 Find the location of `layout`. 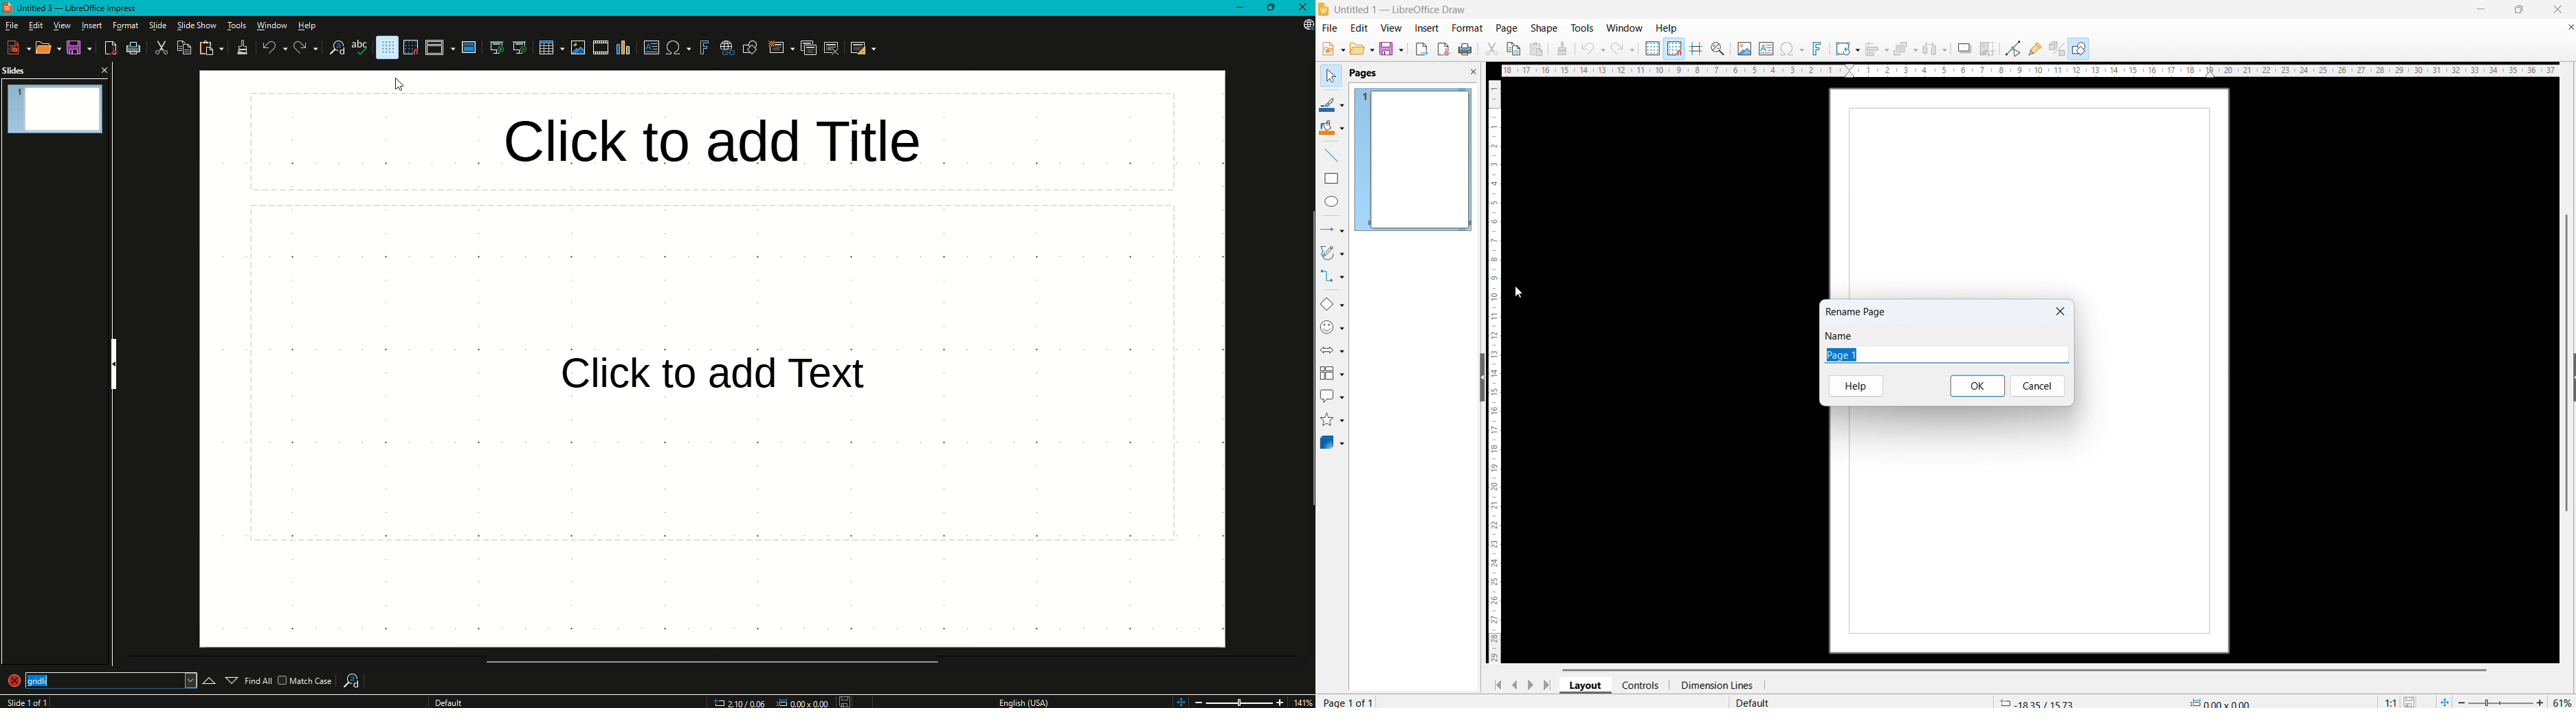

layout is located at coordinates (1586, 686).